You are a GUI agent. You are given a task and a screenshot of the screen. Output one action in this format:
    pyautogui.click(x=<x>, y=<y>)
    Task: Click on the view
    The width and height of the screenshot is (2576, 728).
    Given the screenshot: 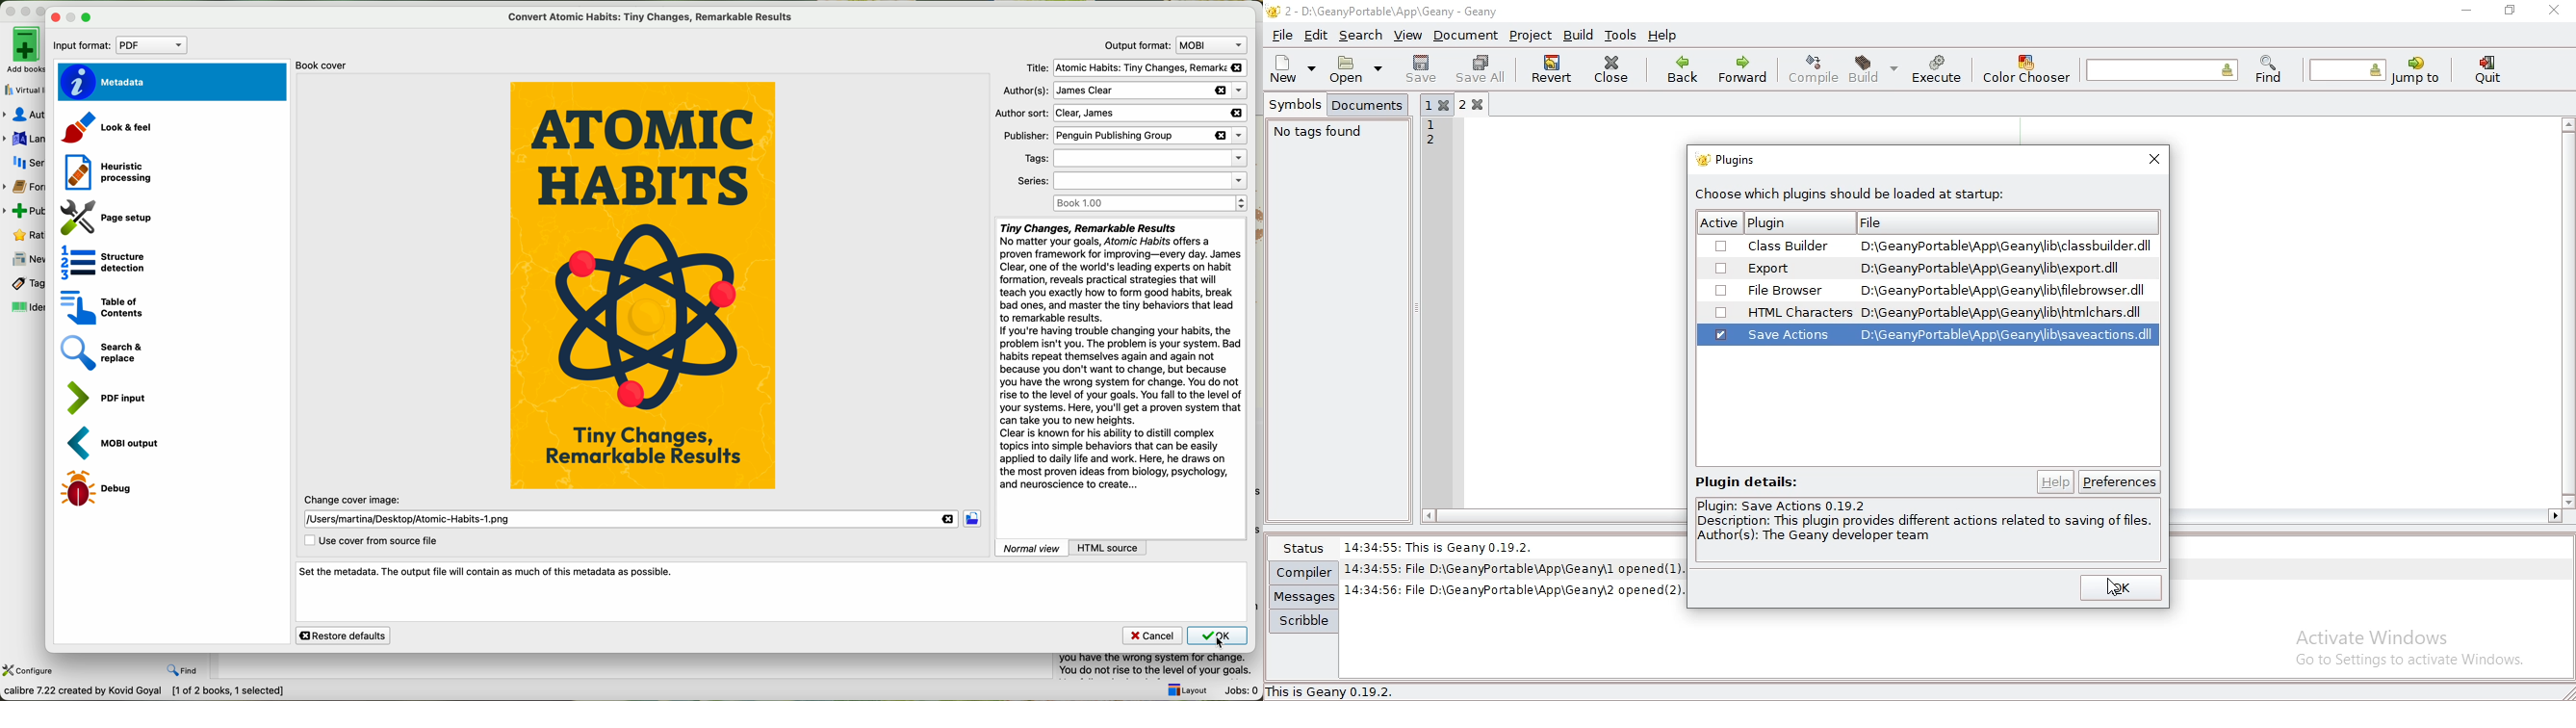 What is the action you would take?
    pyautogui.click(x=1407, y=35)
    